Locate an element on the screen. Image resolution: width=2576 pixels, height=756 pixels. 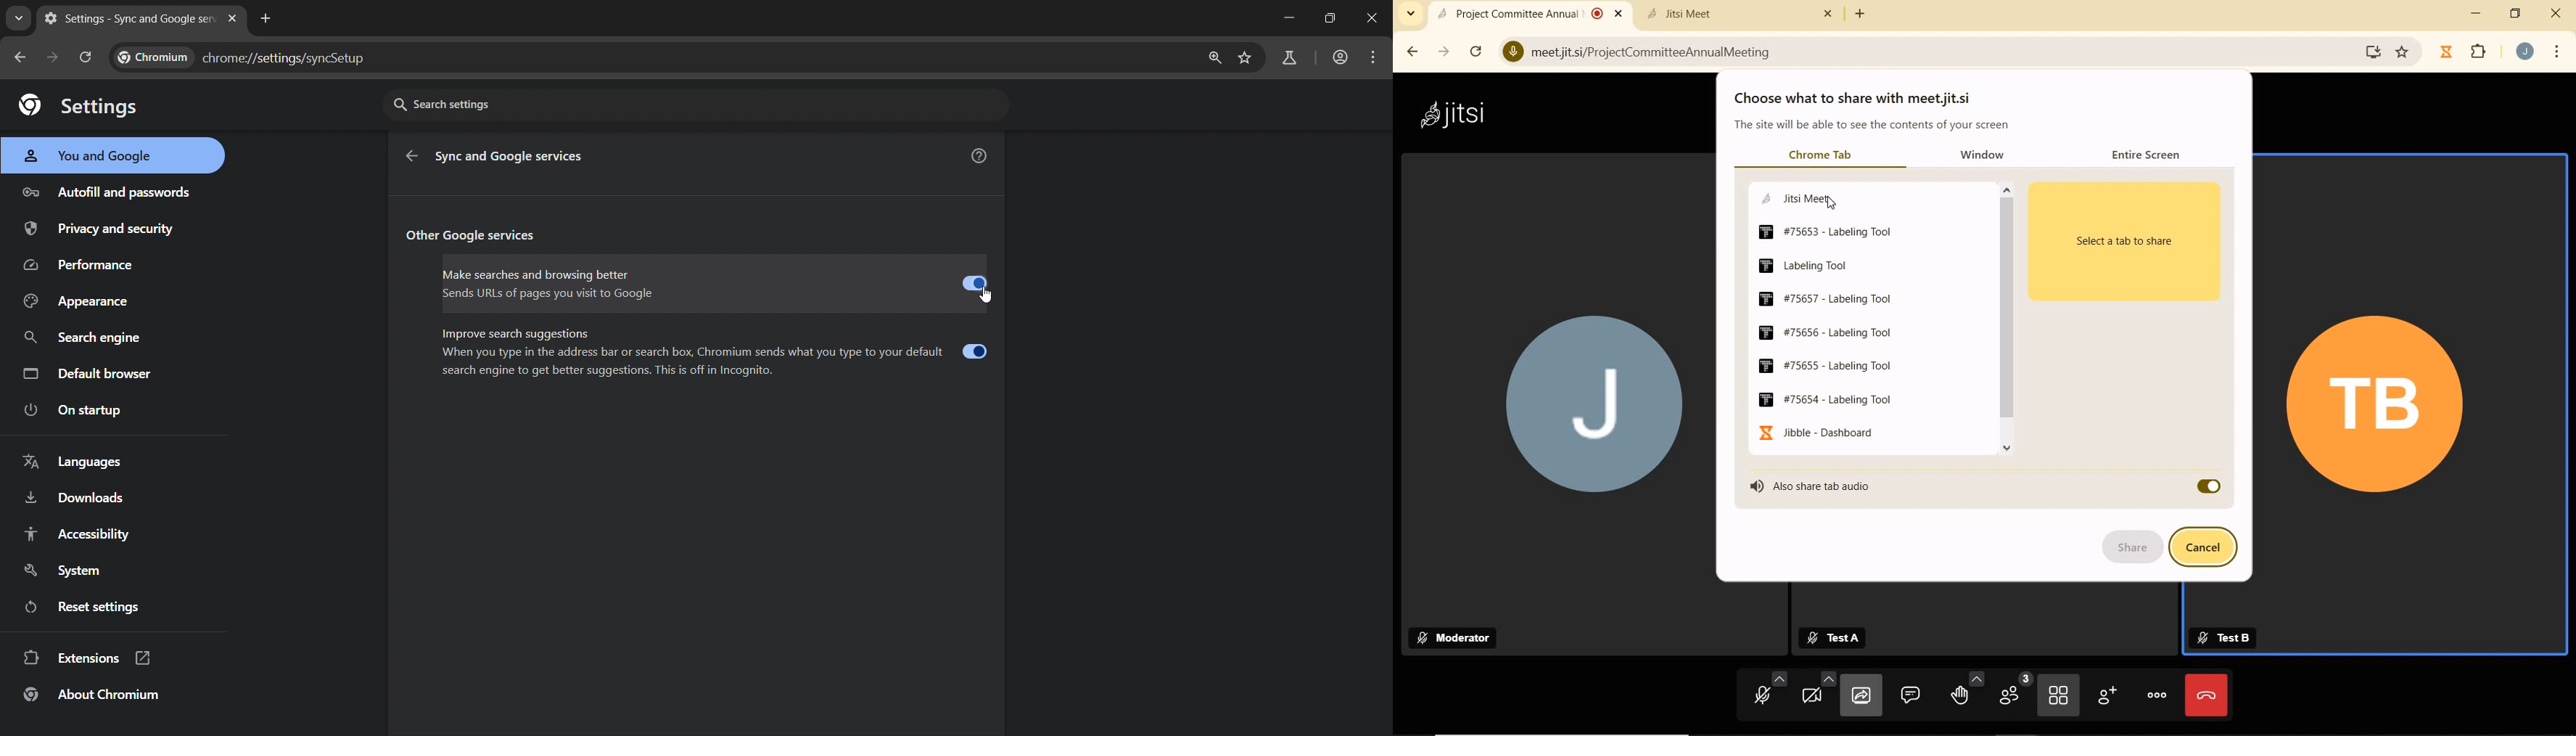
zoom  is located at coordinates (1214, 60).